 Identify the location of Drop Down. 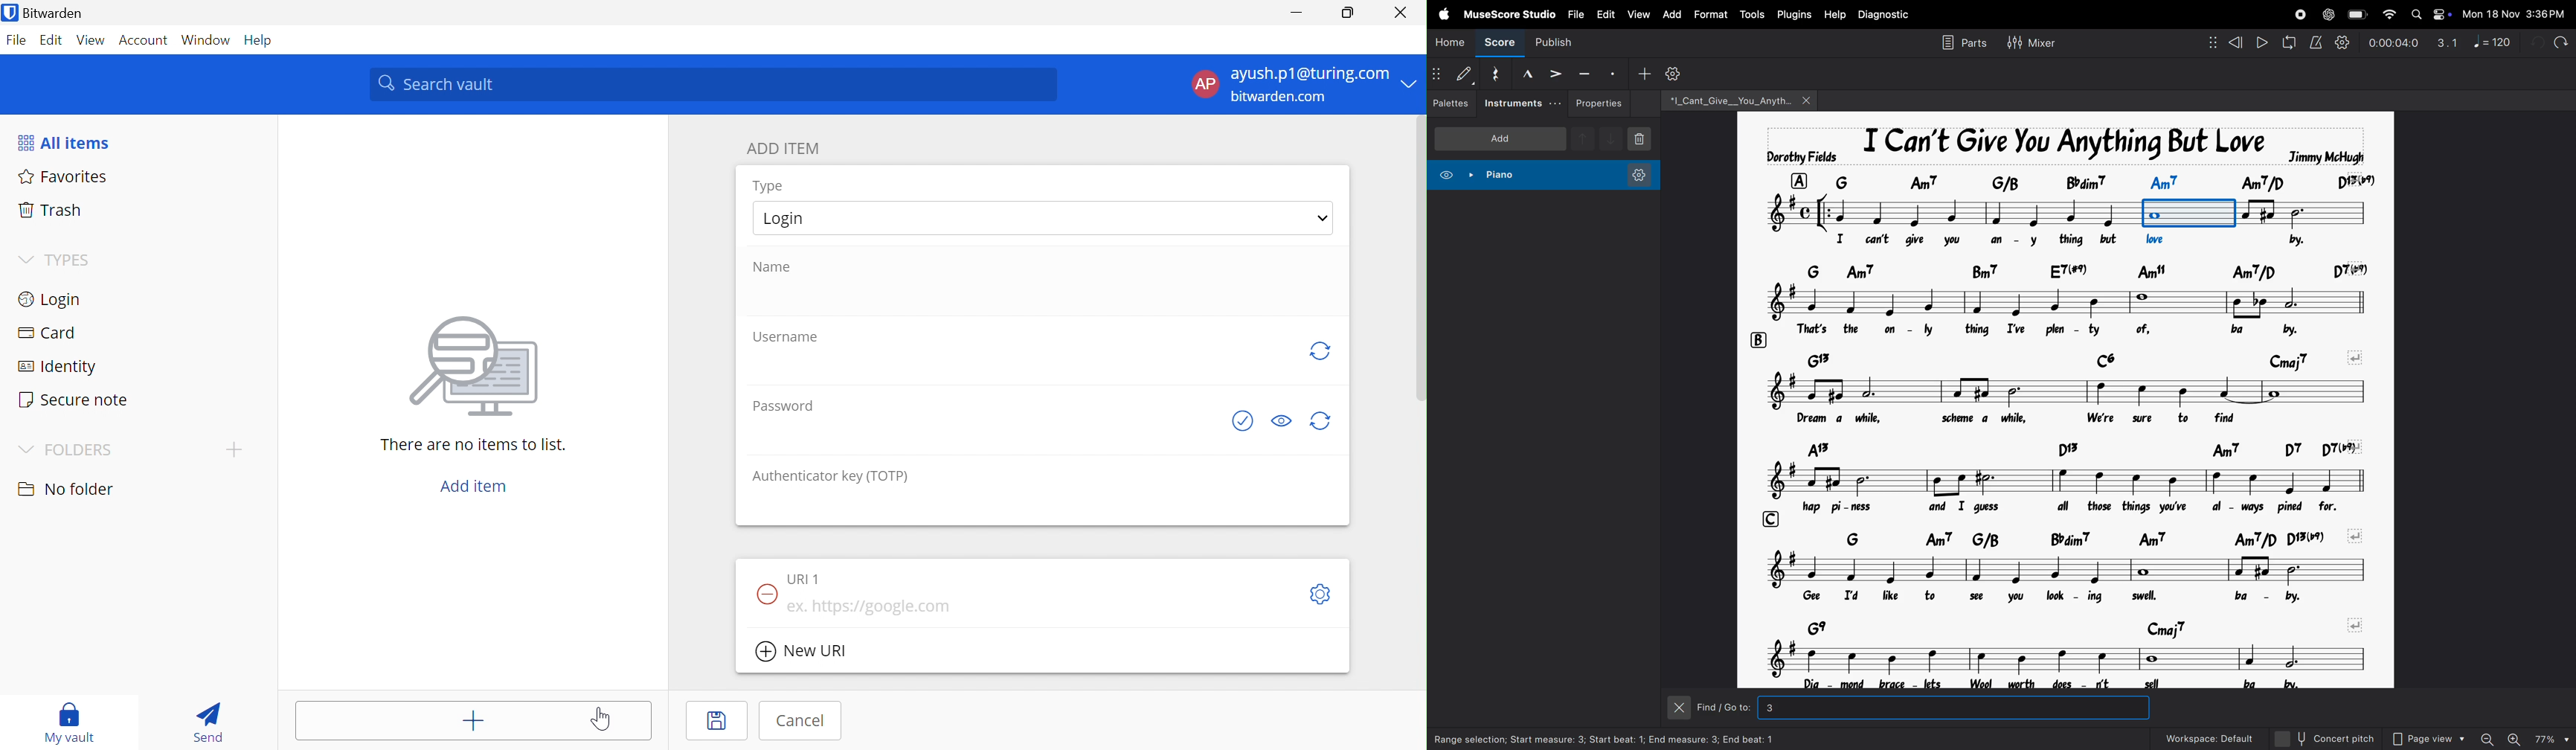
(26, 450).